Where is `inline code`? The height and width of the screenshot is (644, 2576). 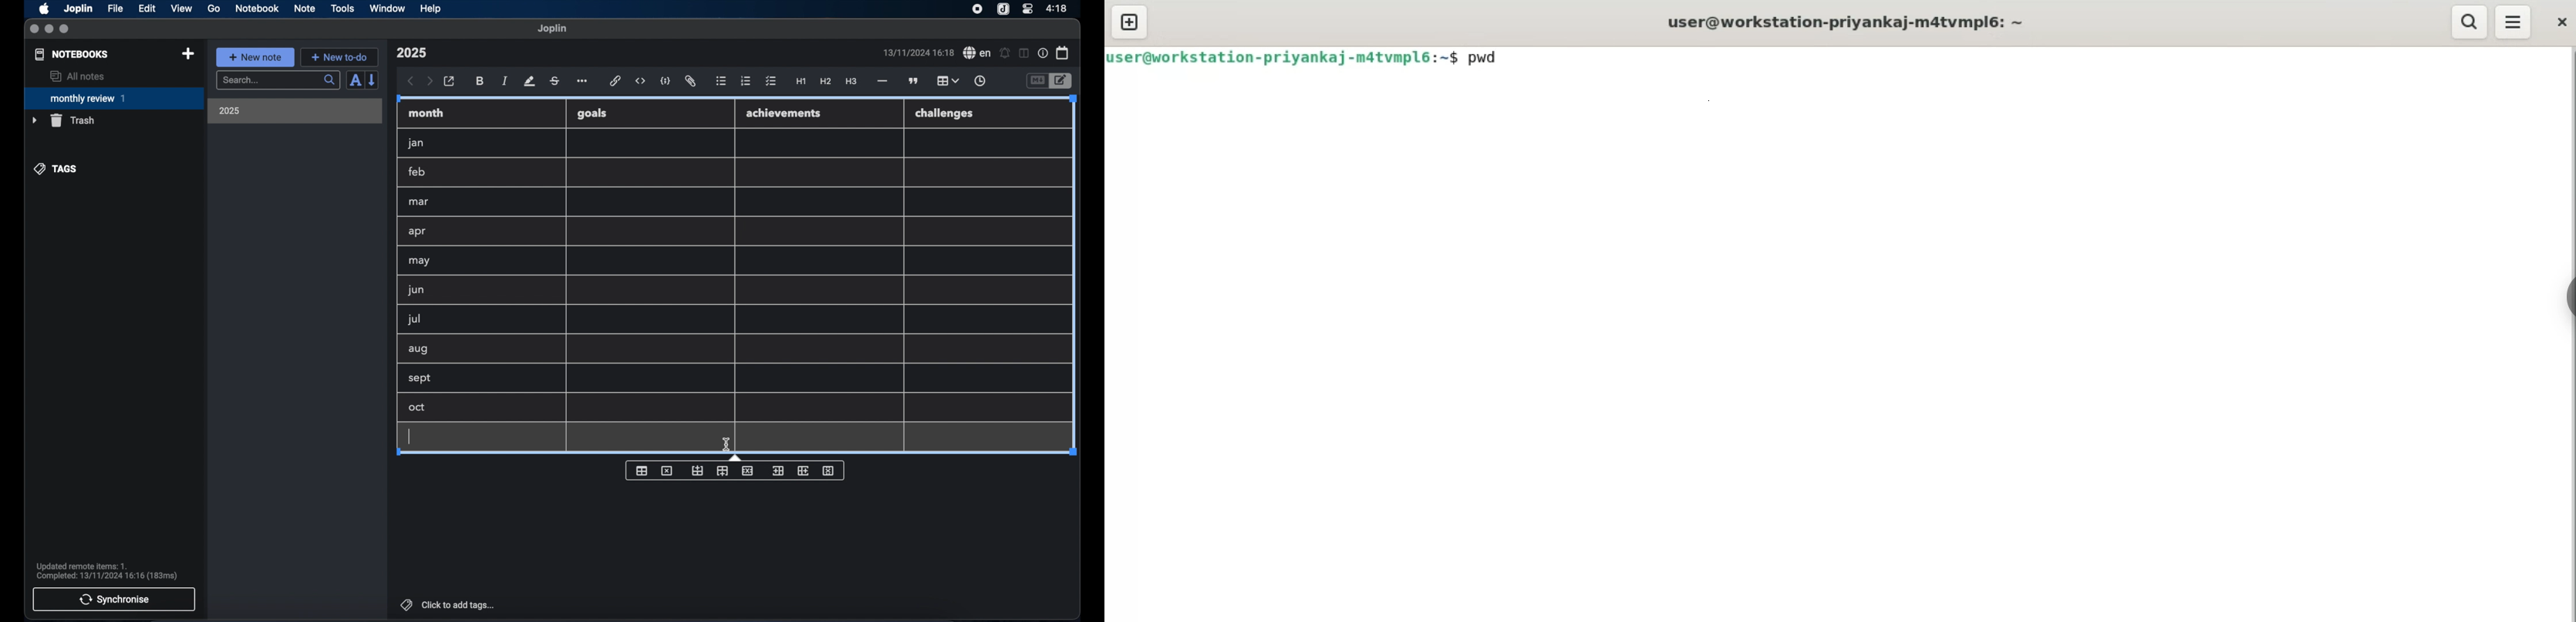 inline code is located at coordinates (641, 81).